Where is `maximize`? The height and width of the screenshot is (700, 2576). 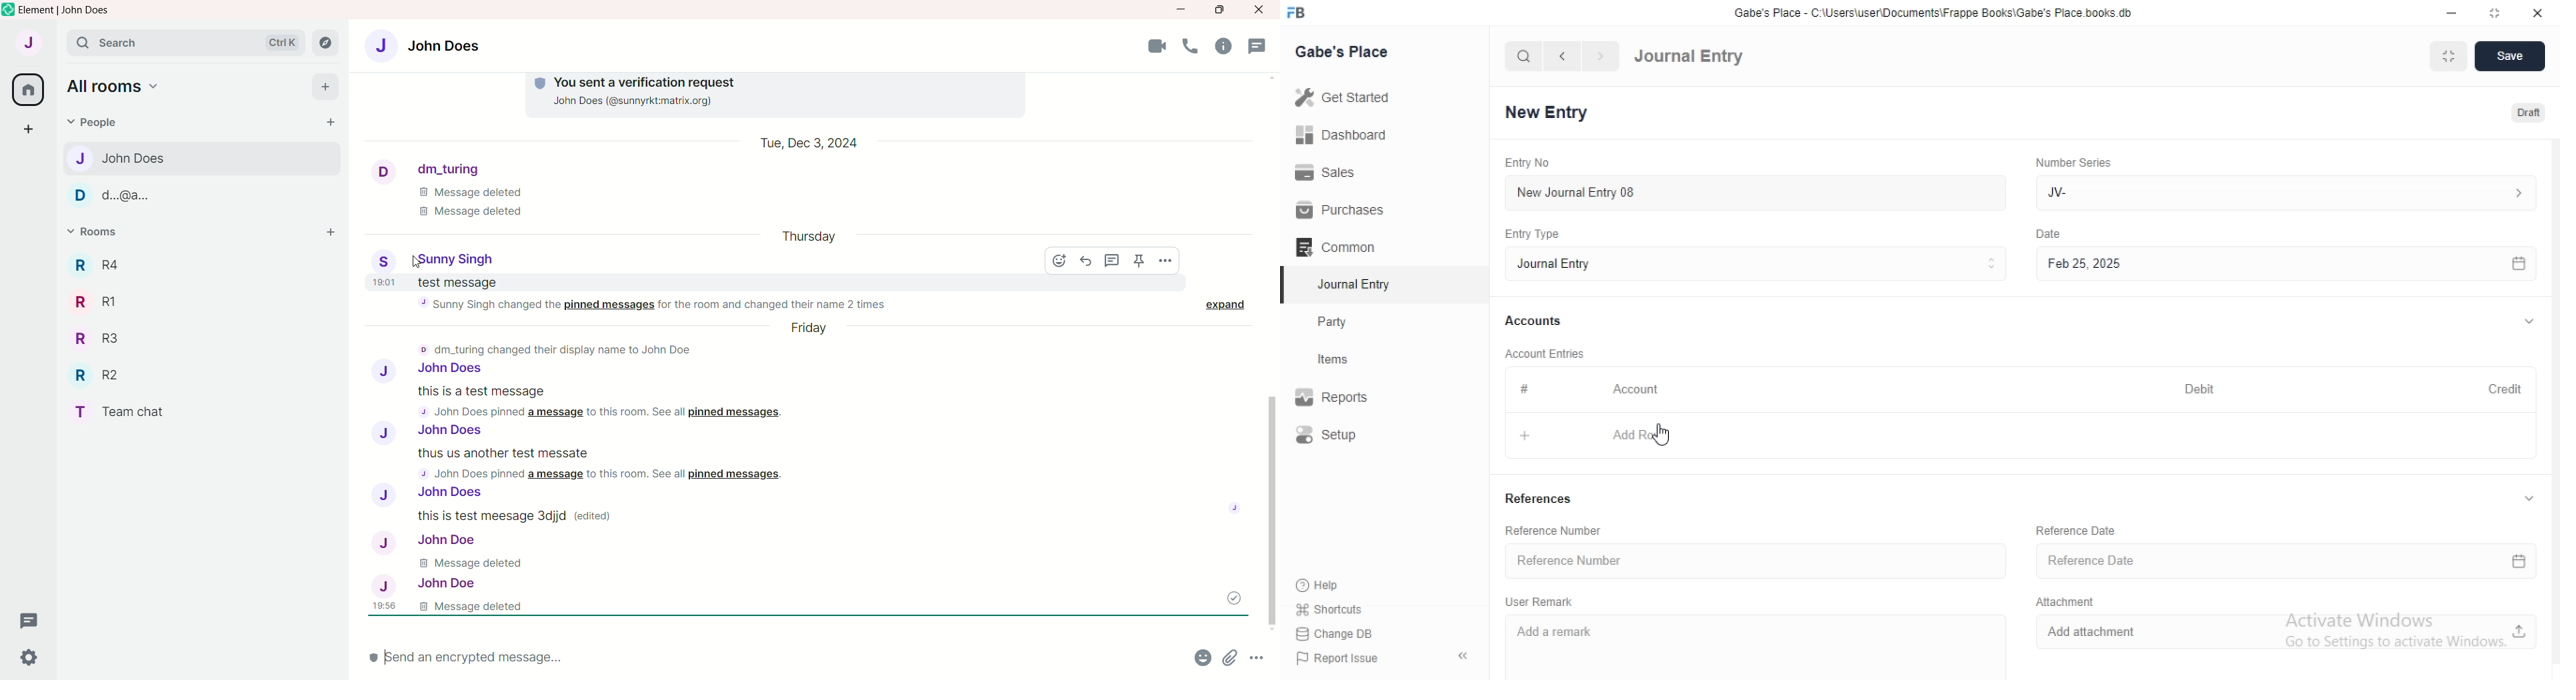 maximize is located at coordinates (1218, 10).